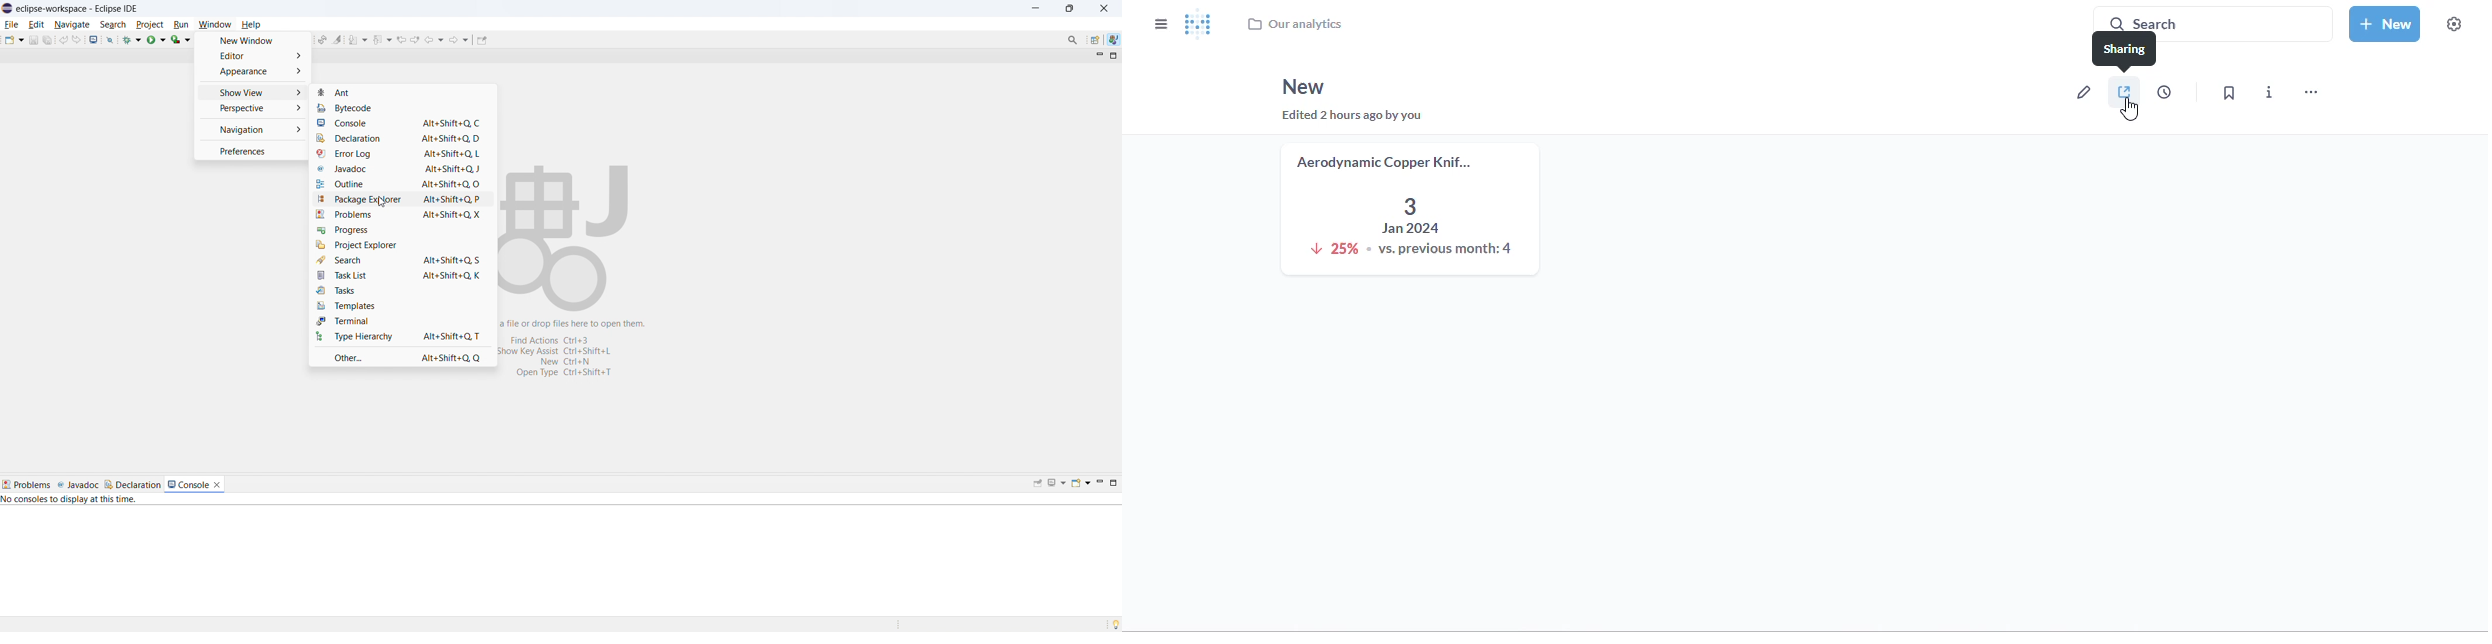 The image size is (2492, 644). What do you see at coordinates (401, 200) in the screenshot?
I see `package explorer` at bounding box center [401, 200].